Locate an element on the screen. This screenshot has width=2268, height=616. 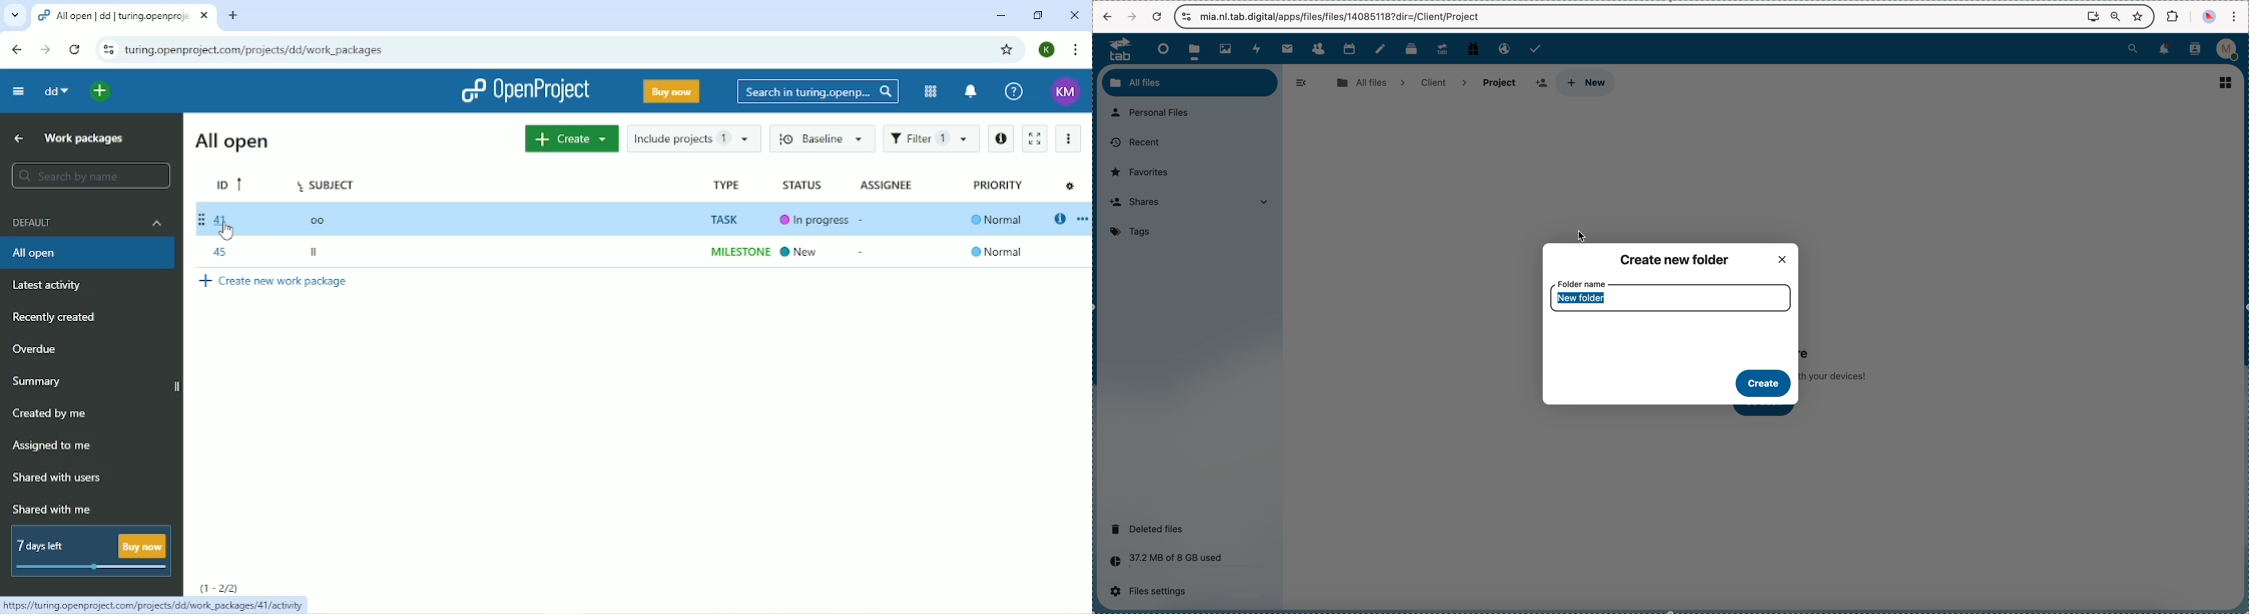
hide menu is located at coordinates (1302, 83).